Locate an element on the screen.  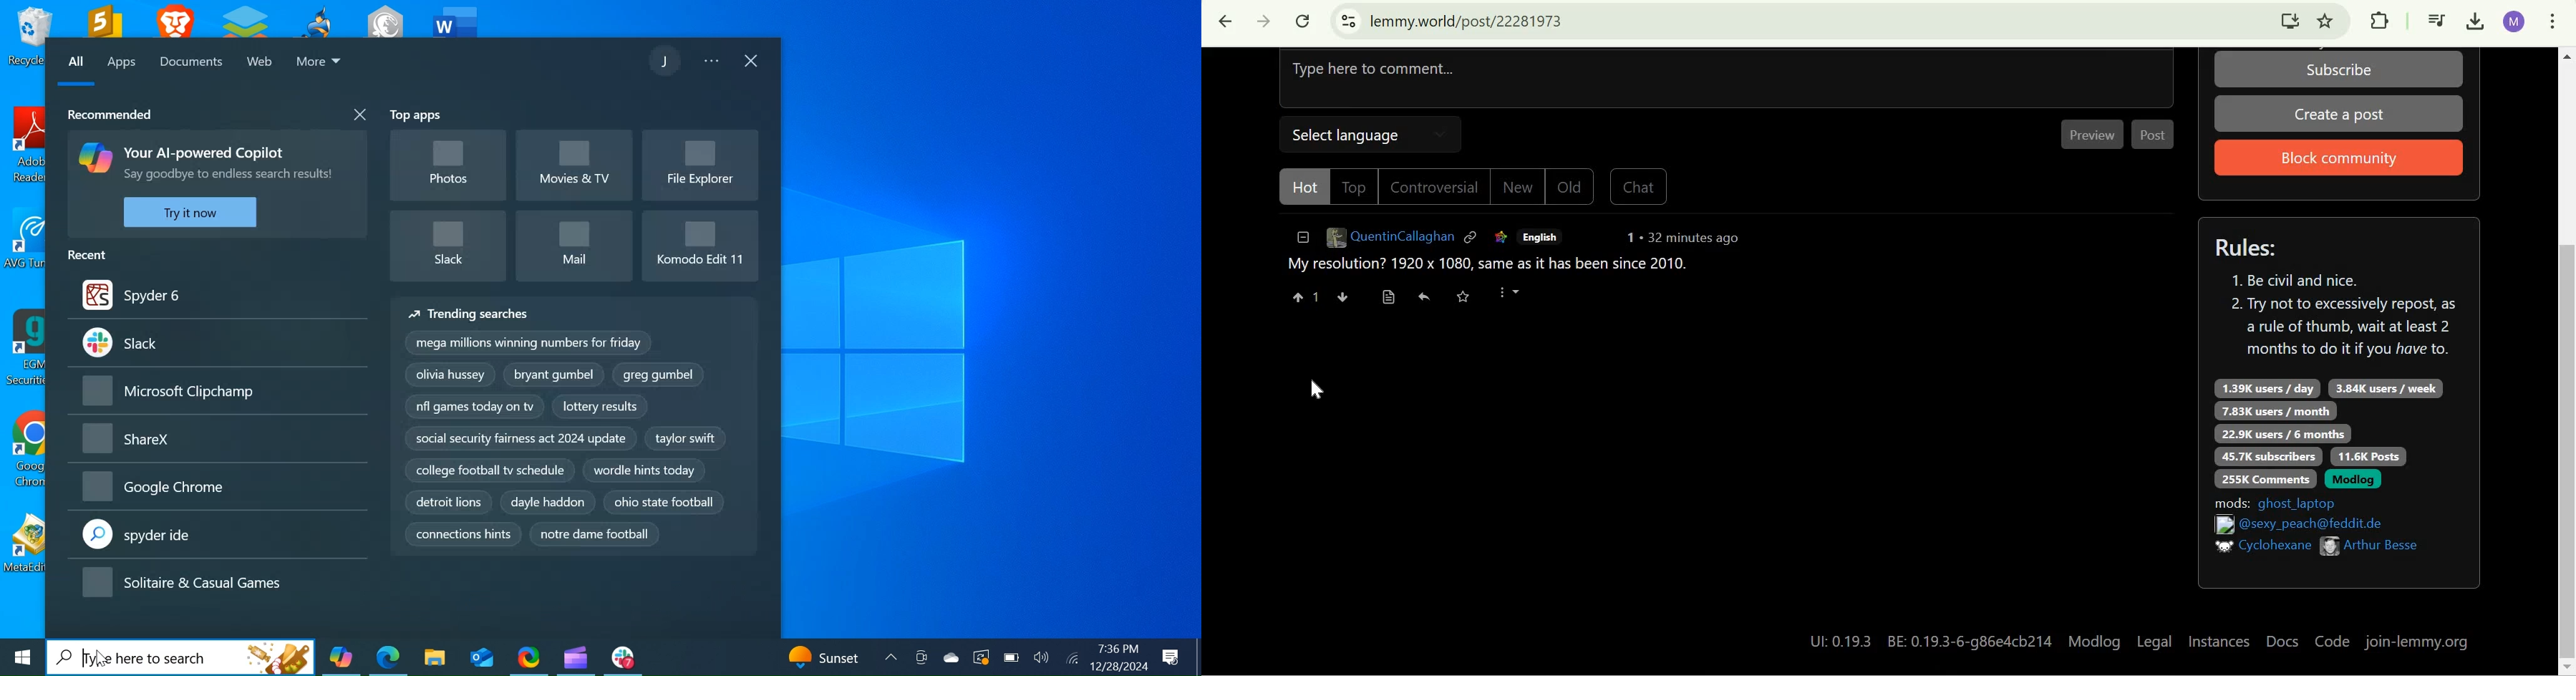
Mail is located at coordinates (574, 245).